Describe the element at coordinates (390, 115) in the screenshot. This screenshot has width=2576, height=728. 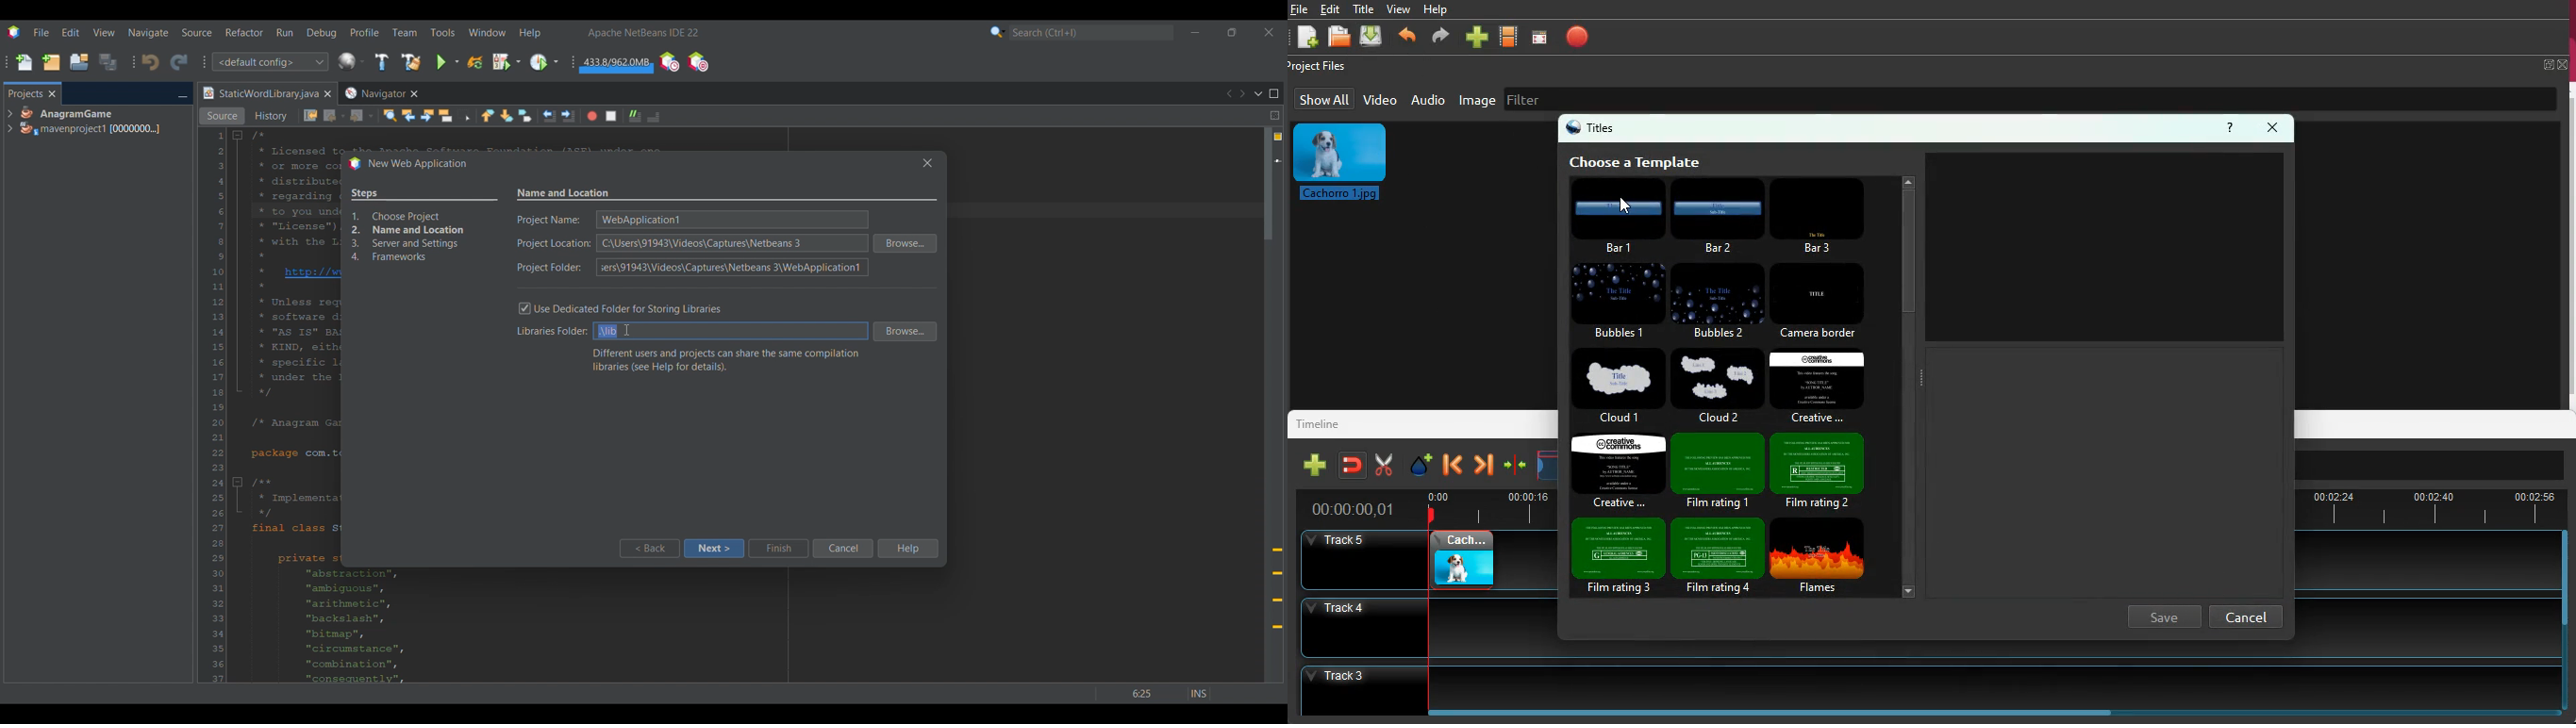
I see `Find selection` at that location.